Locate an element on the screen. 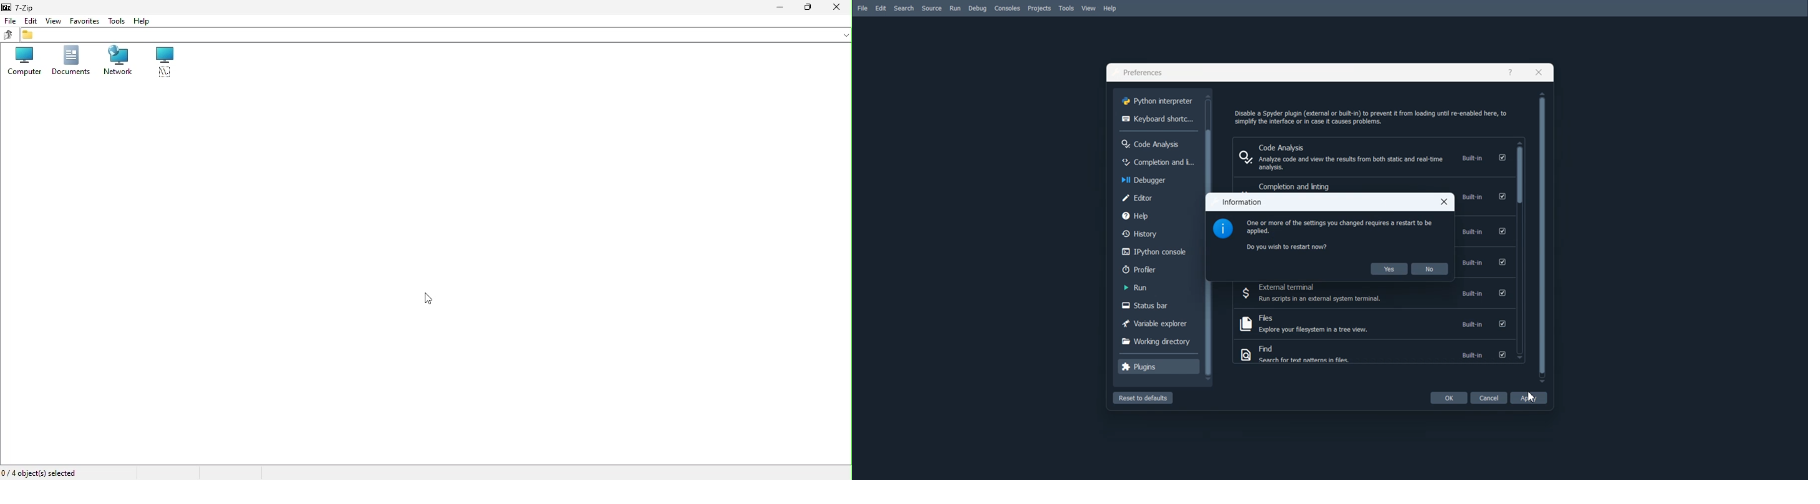  Four objects selected is located at coordinates (43, 472).